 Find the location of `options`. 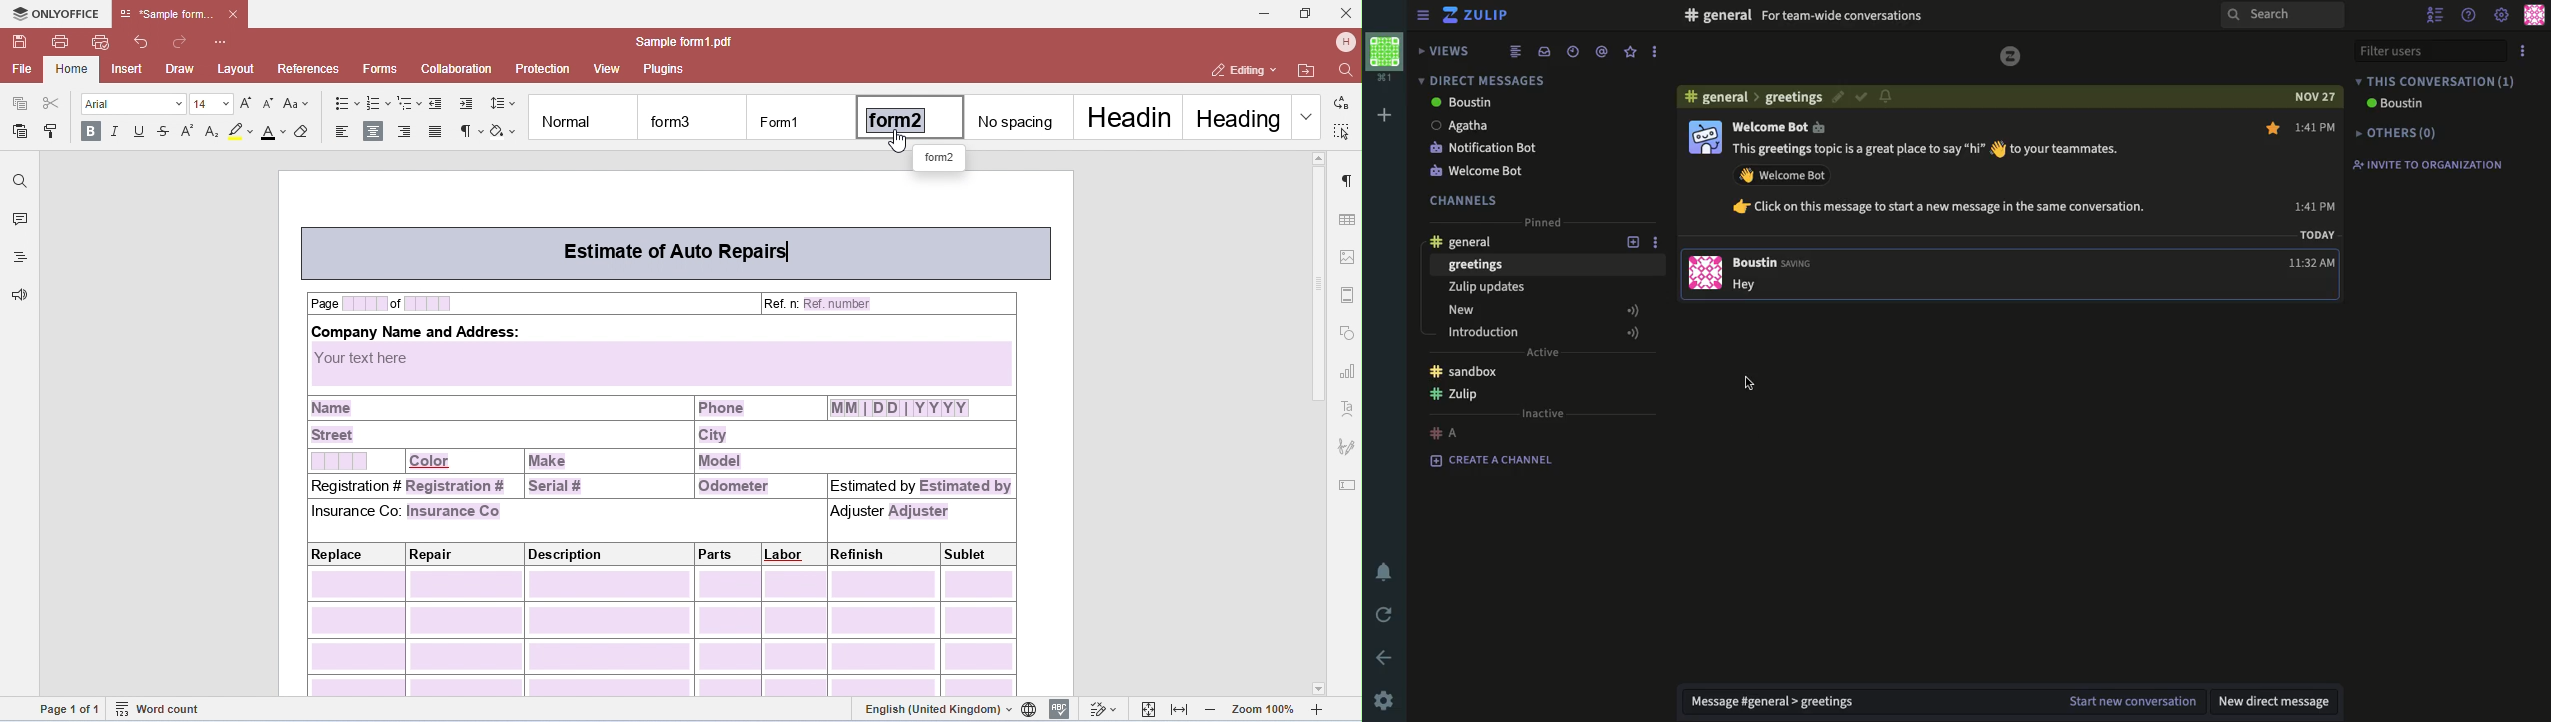

options is located at coordinates (2523, 50).